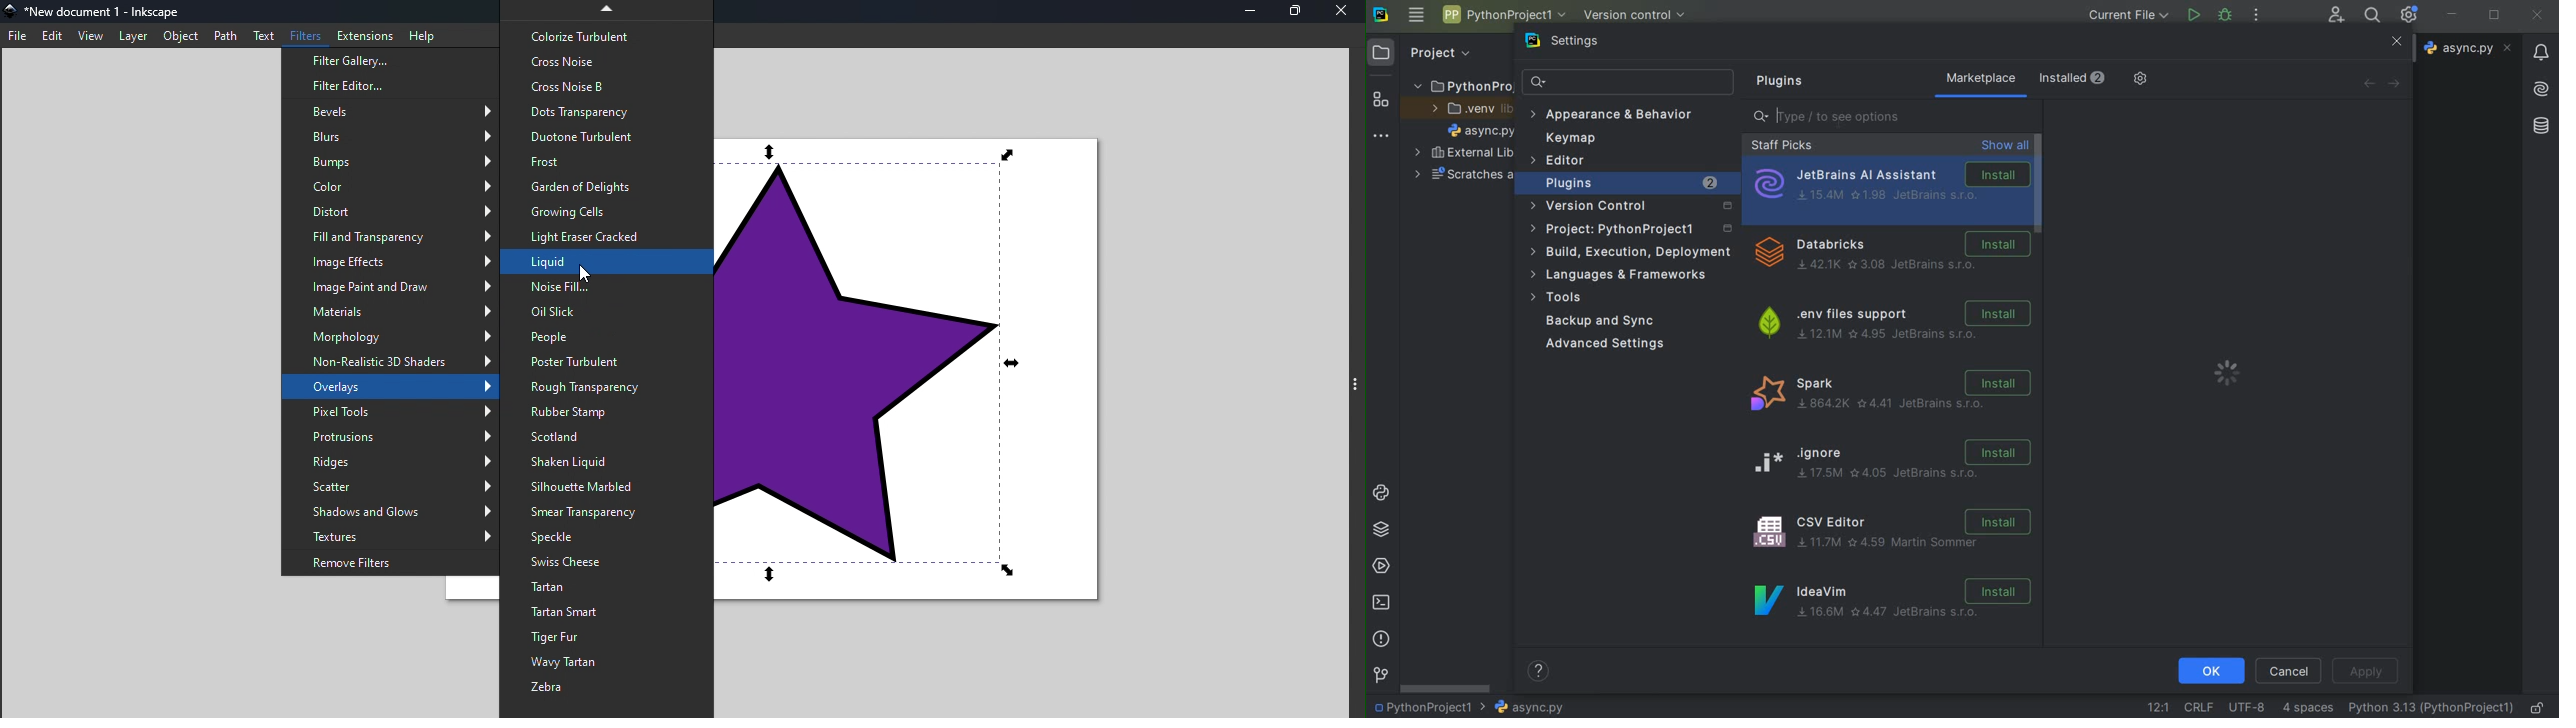  I want to click on Ridges, so click(389, 463).